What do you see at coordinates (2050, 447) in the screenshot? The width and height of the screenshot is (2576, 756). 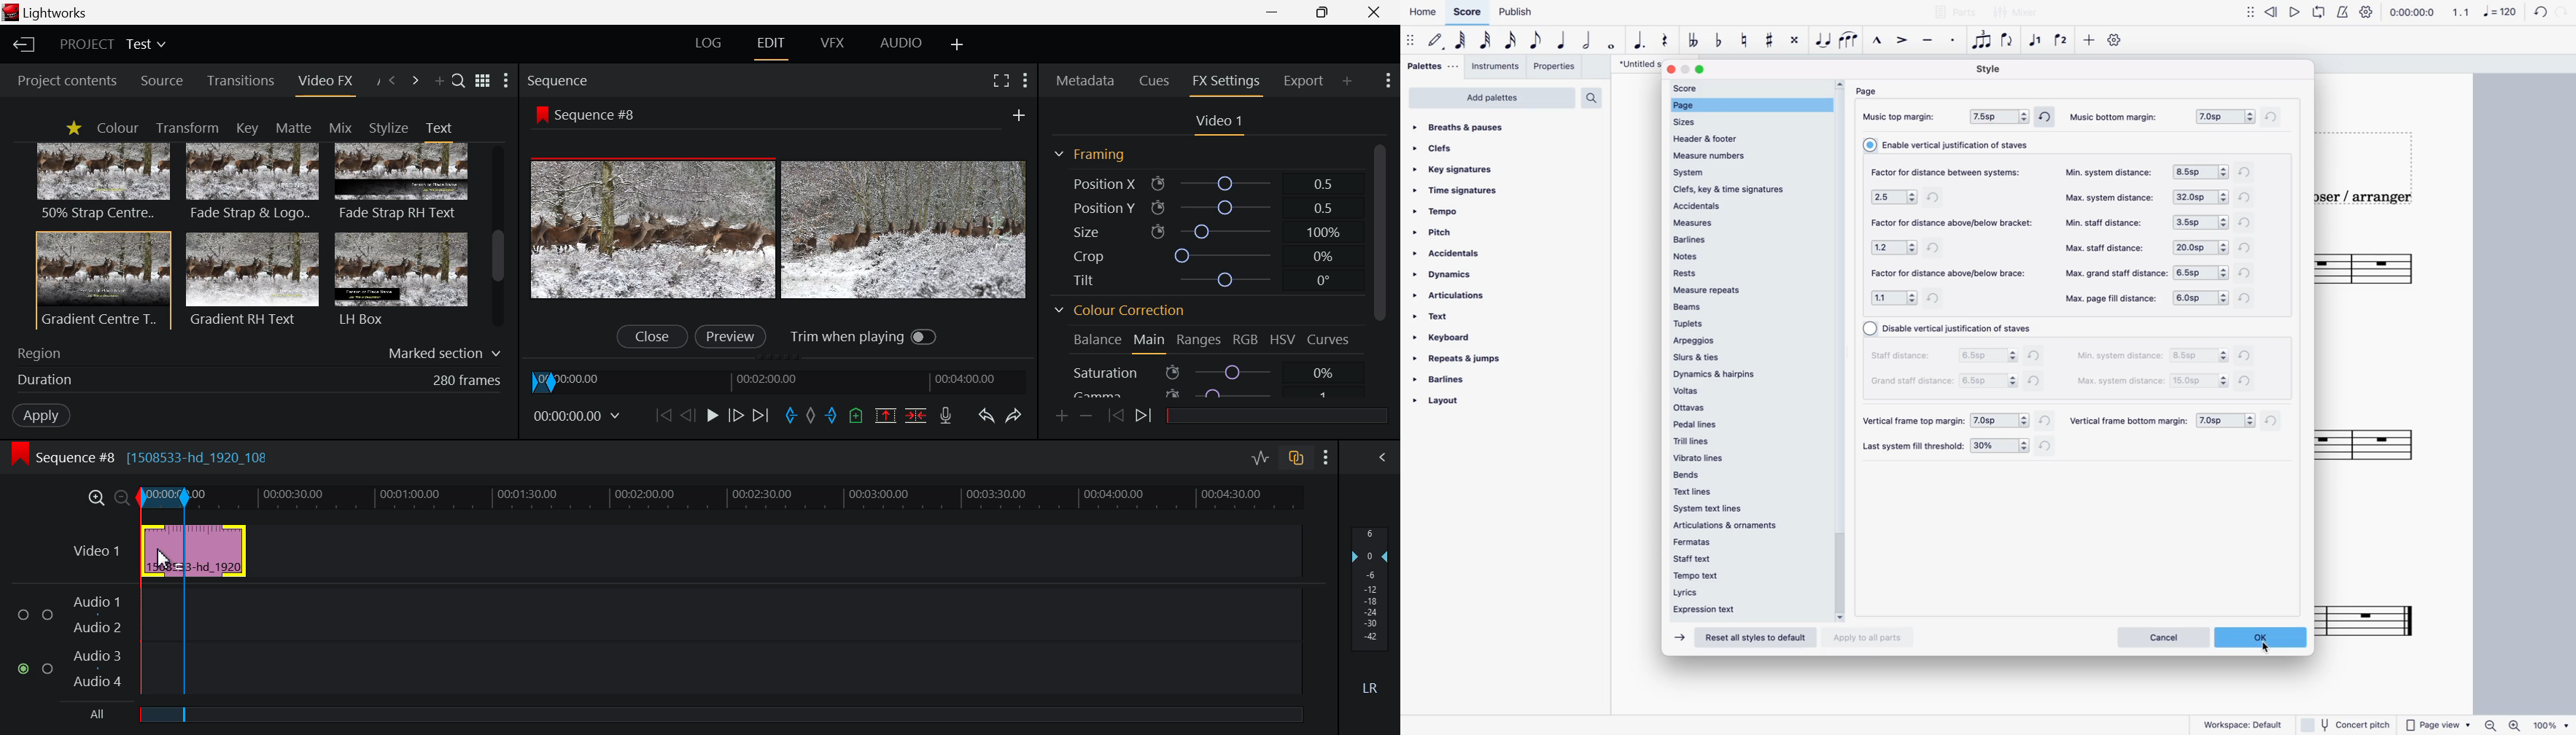 I see `refresh` at bounding box center [2050, 447].